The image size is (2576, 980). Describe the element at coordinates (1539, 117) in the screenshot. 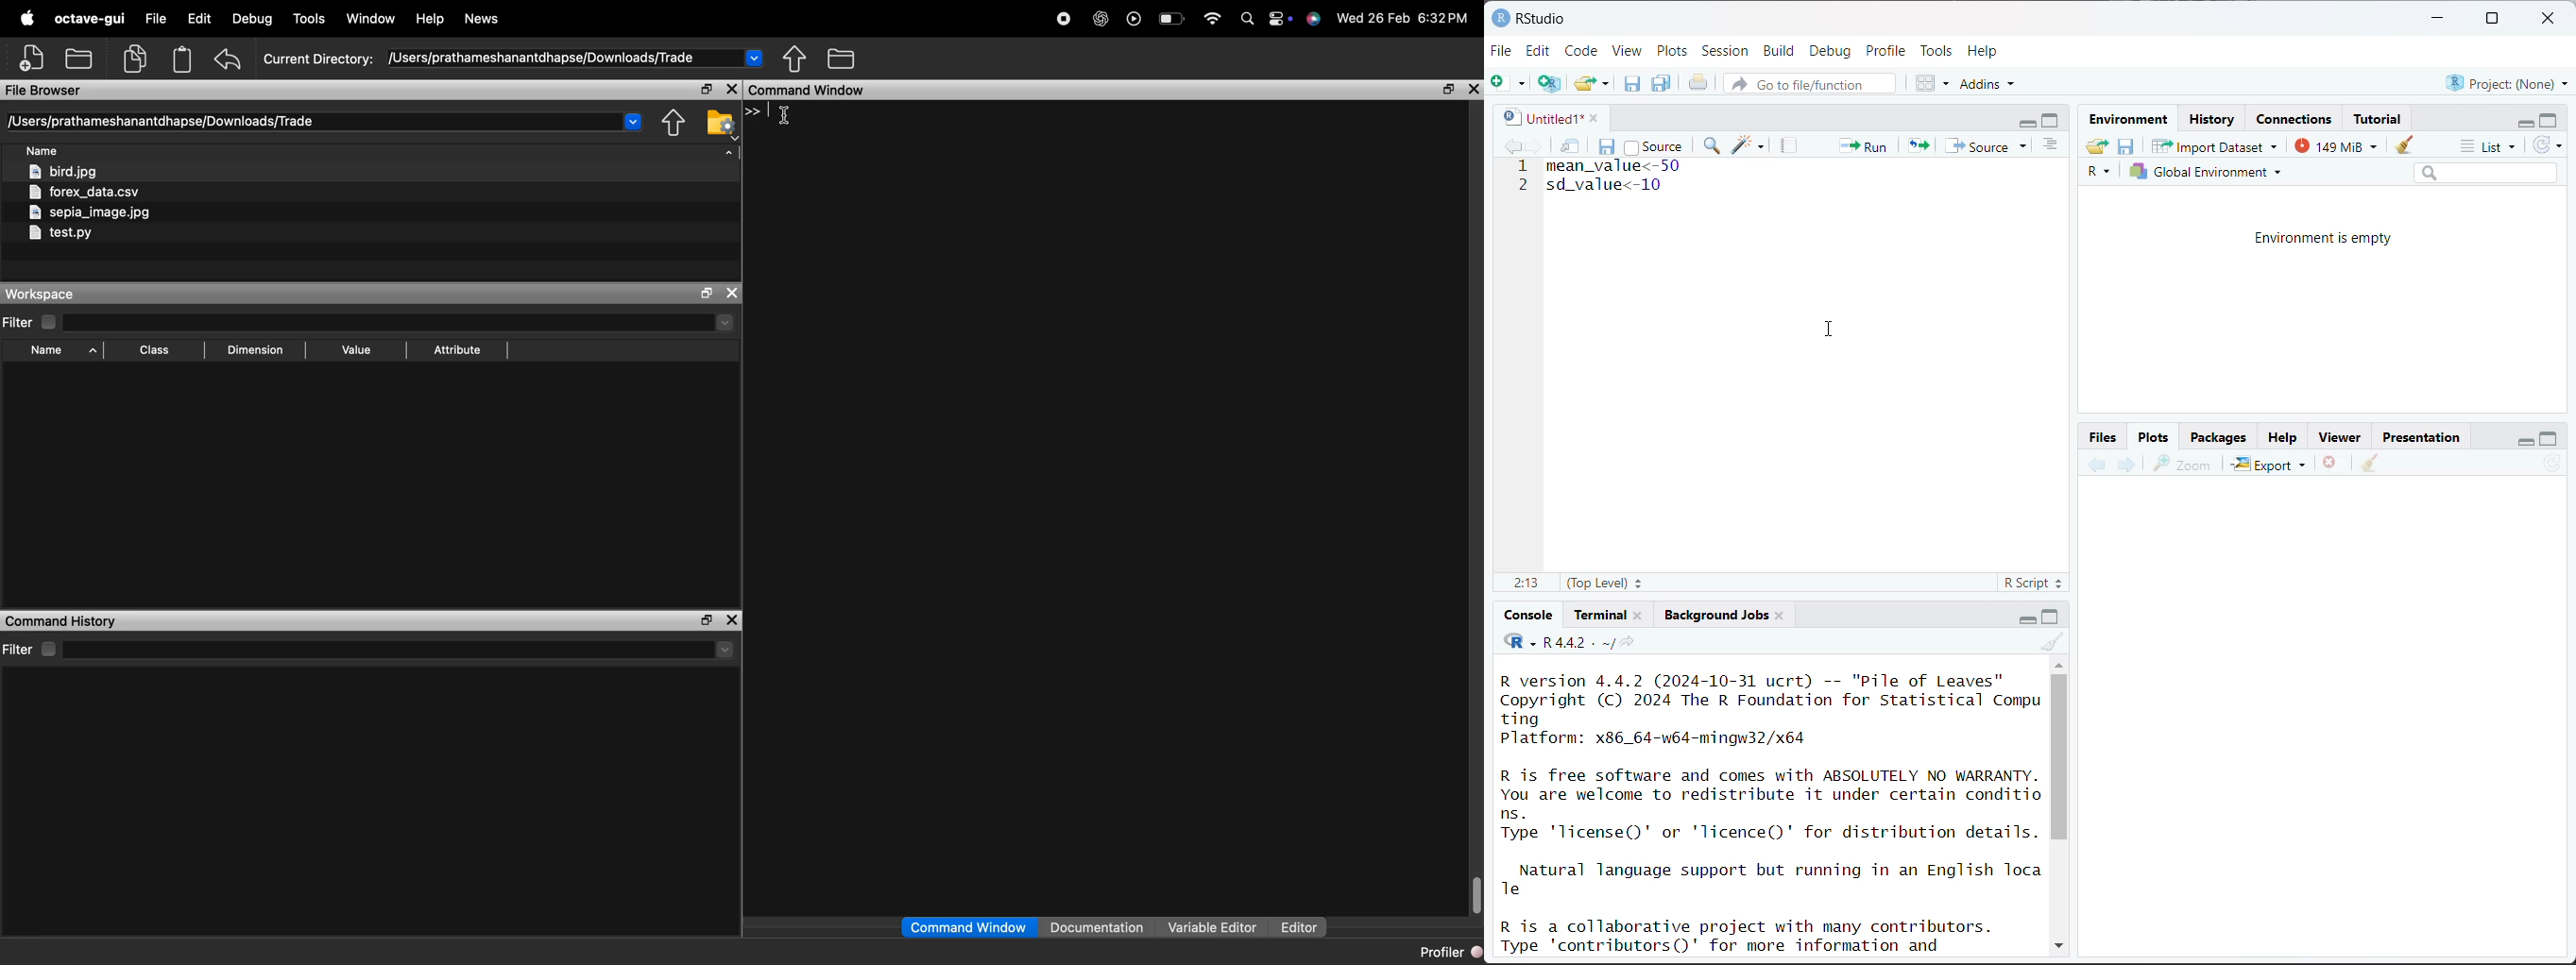

I see `untitled1` at that location.